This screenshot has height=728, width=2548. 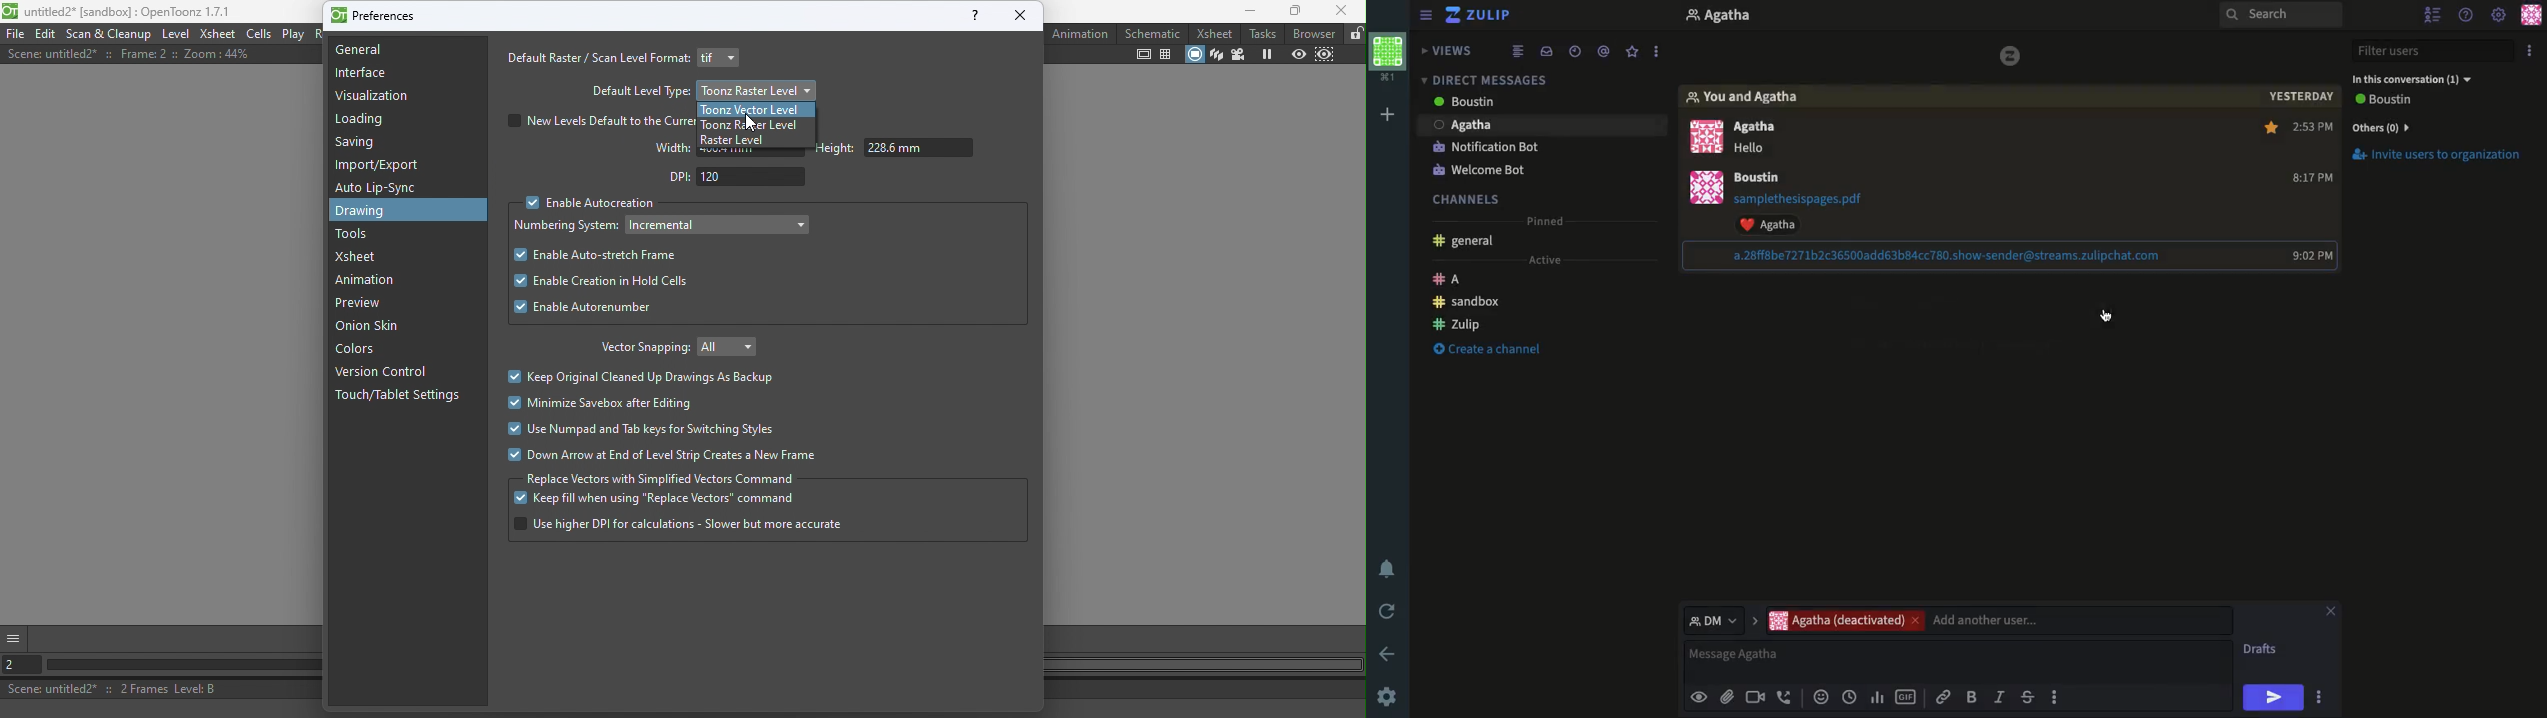 I want to click on Time, so click(x=2316, y=191).